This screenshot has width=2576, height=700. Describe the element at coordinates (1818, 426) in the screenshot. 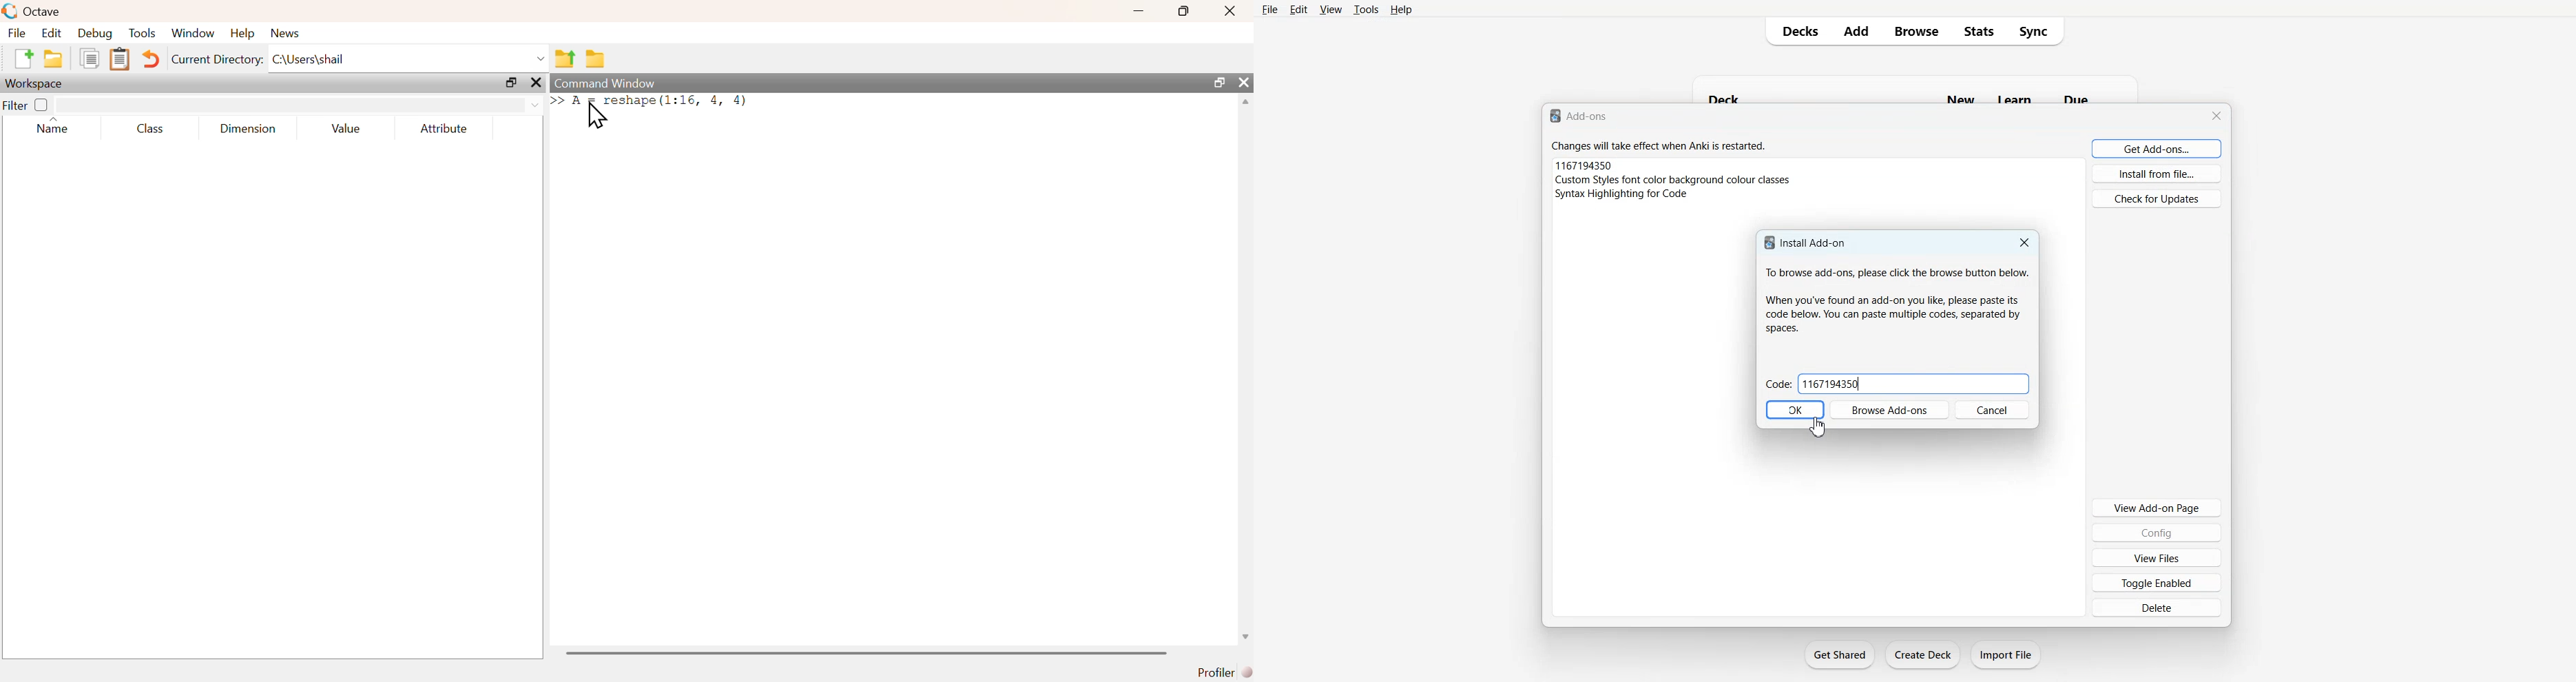

I see `Cursor` at that location.